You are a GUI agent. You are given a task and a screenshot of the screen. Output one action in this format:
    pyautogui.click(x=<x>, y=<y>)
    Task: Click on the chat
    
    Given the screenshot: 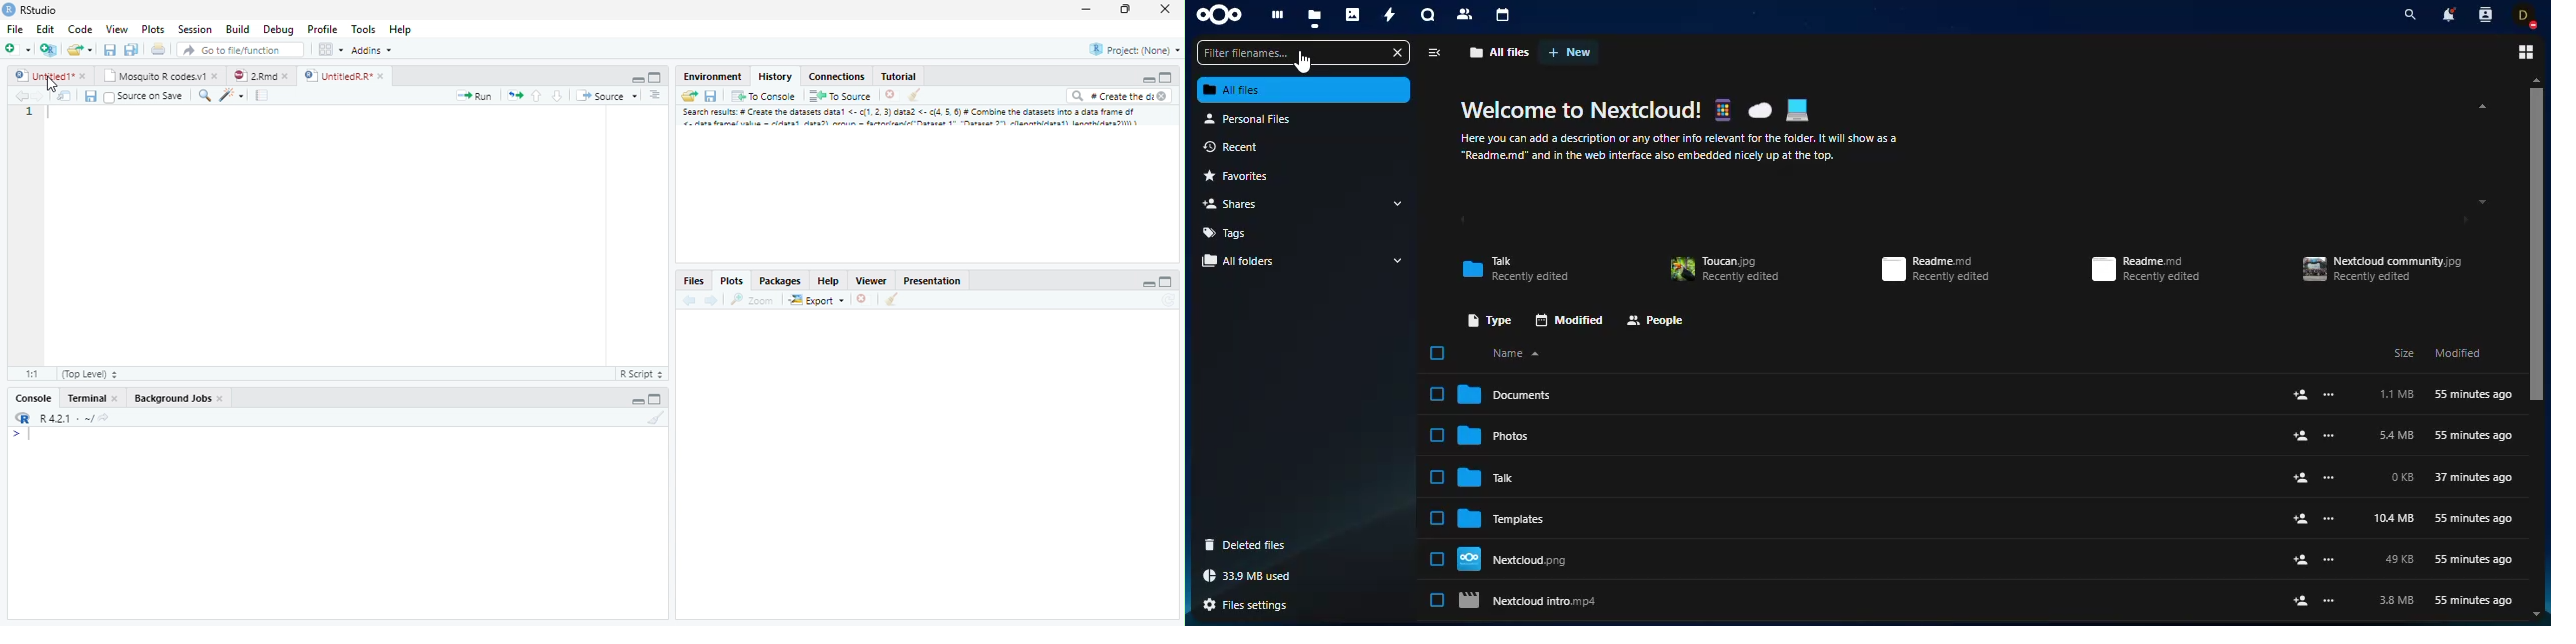 What is the action you would take?
    pyautogui.click(x=1428, y=17)
    